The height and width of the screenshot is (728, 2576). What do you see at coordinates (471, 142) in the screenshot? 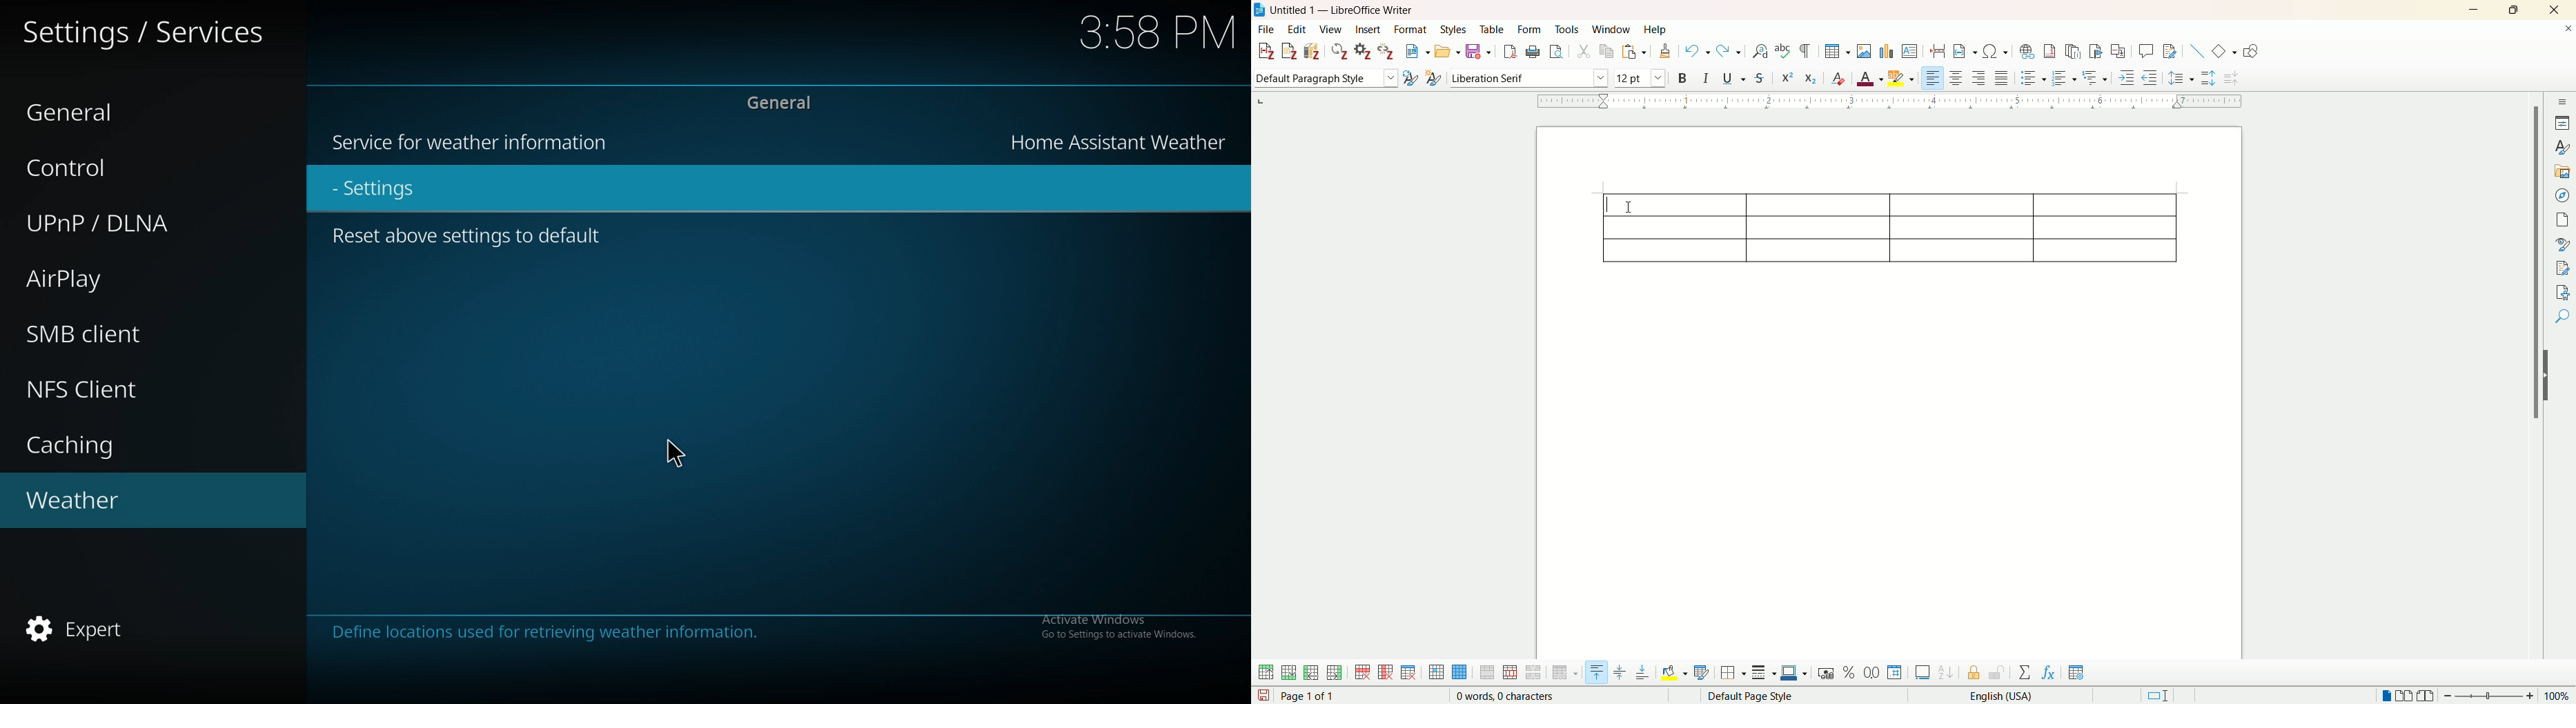
I see `Service for weather information` at bounding box center [471, 142].